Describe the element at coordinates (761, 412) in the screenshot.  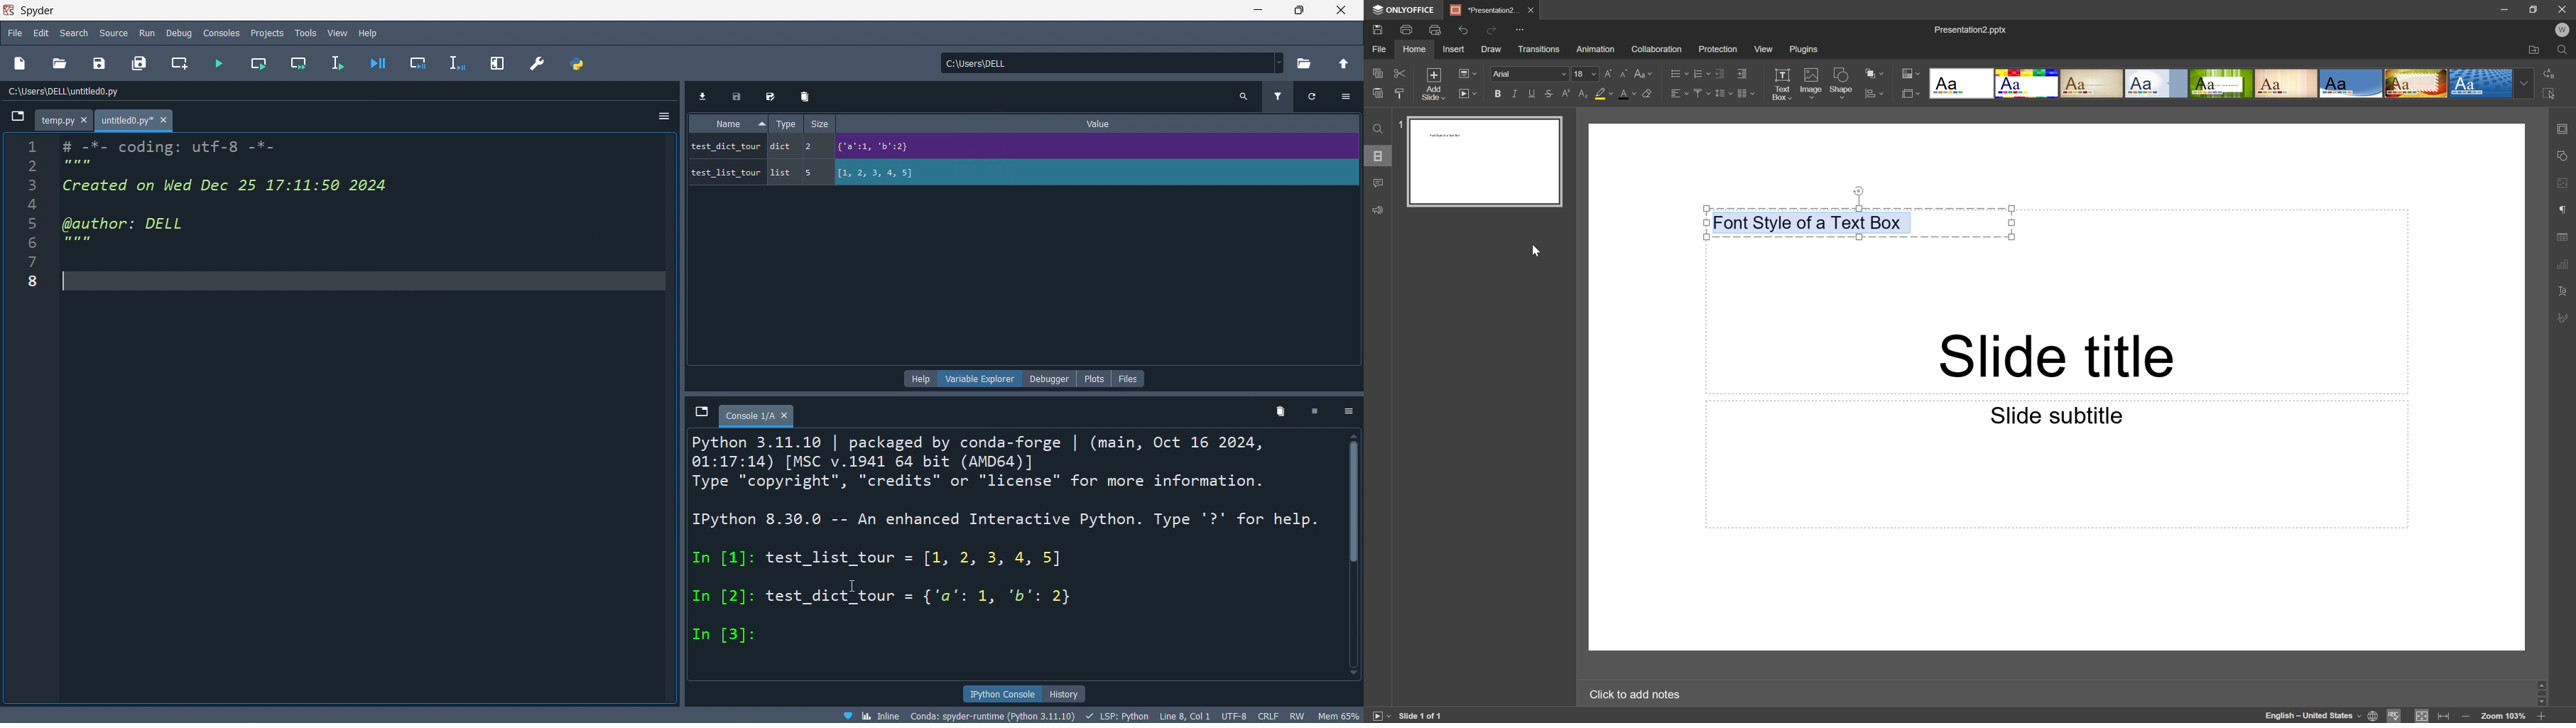
I see `console 1/A` at that location.